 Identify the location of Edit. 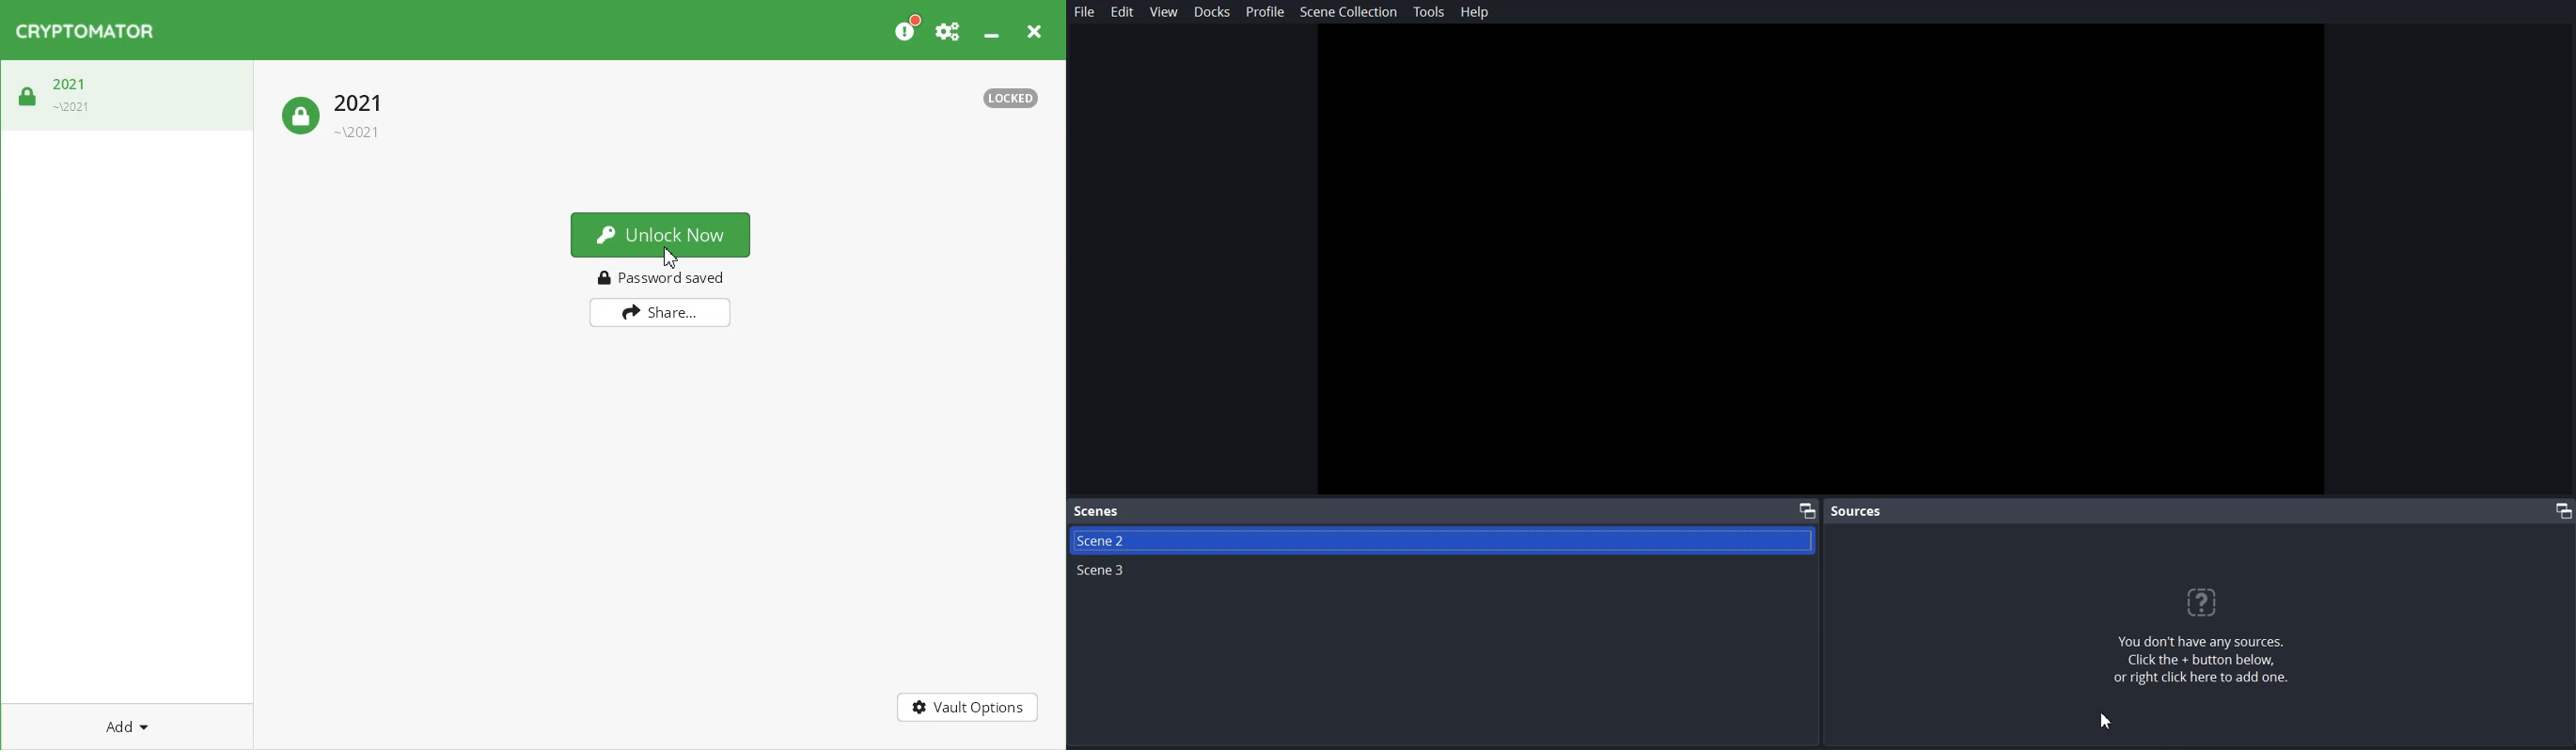
(1122, 12).